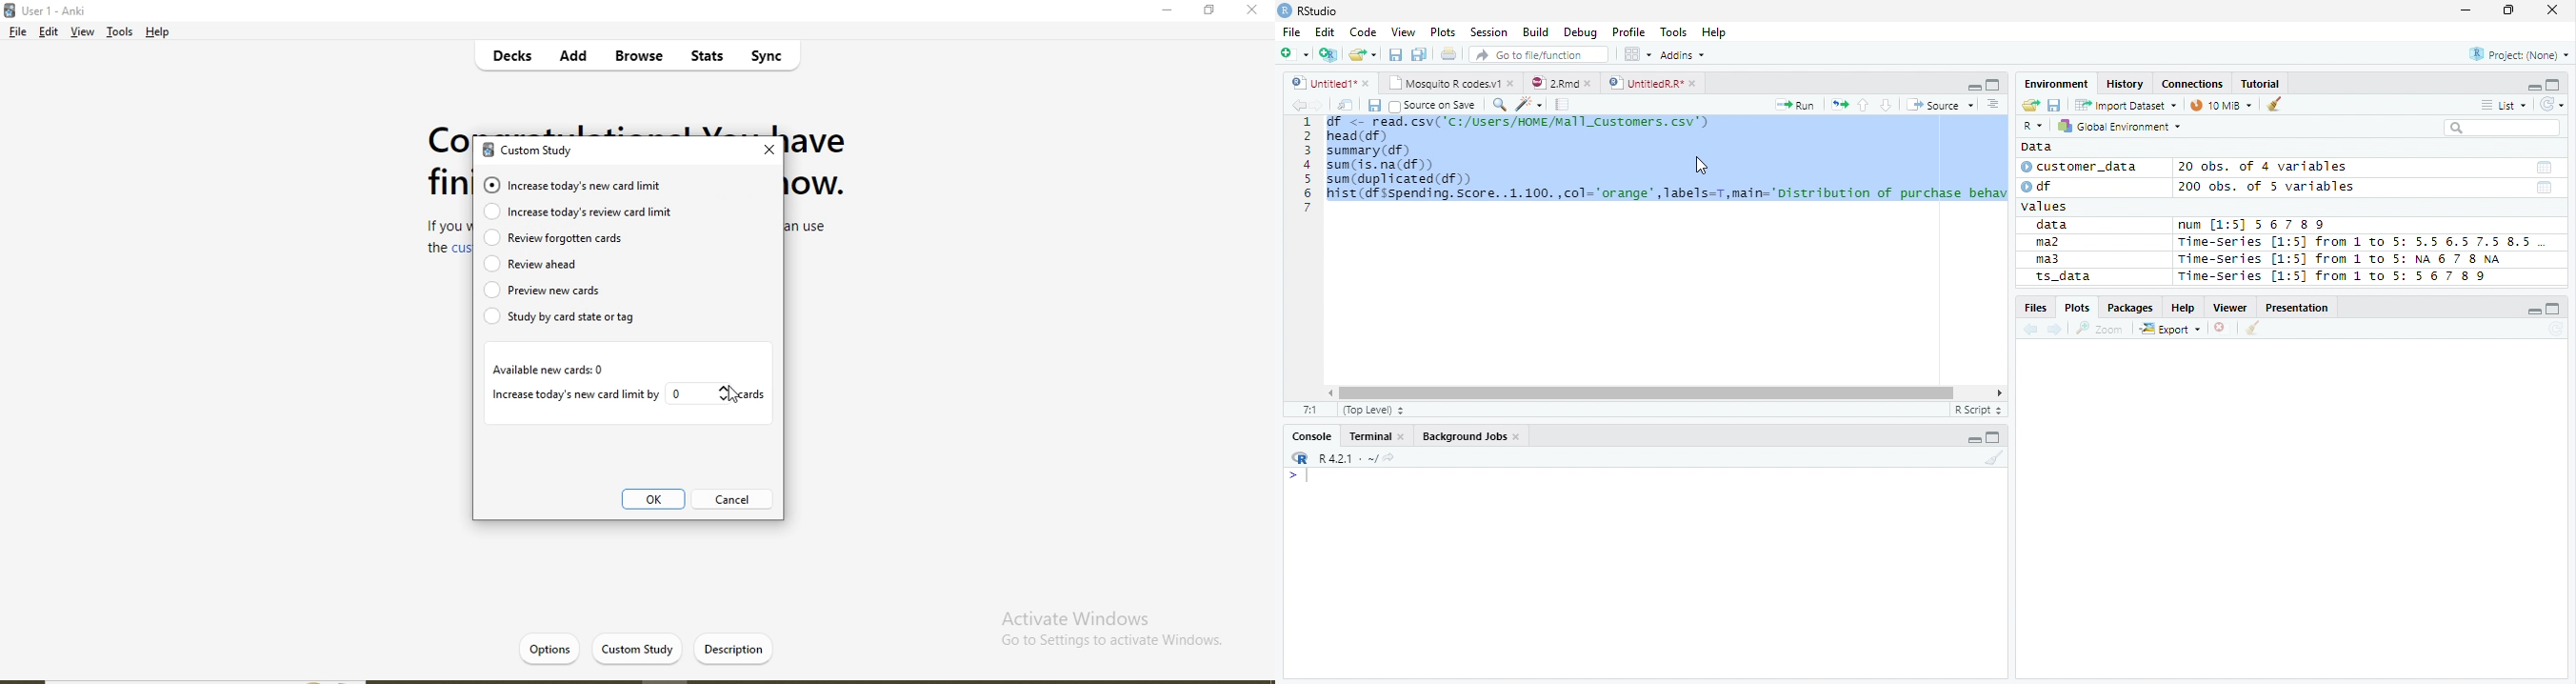  What do you see at coordinates (1488, 31) in the screenshot?
I see `Session` at bounding box center [1488, 31].